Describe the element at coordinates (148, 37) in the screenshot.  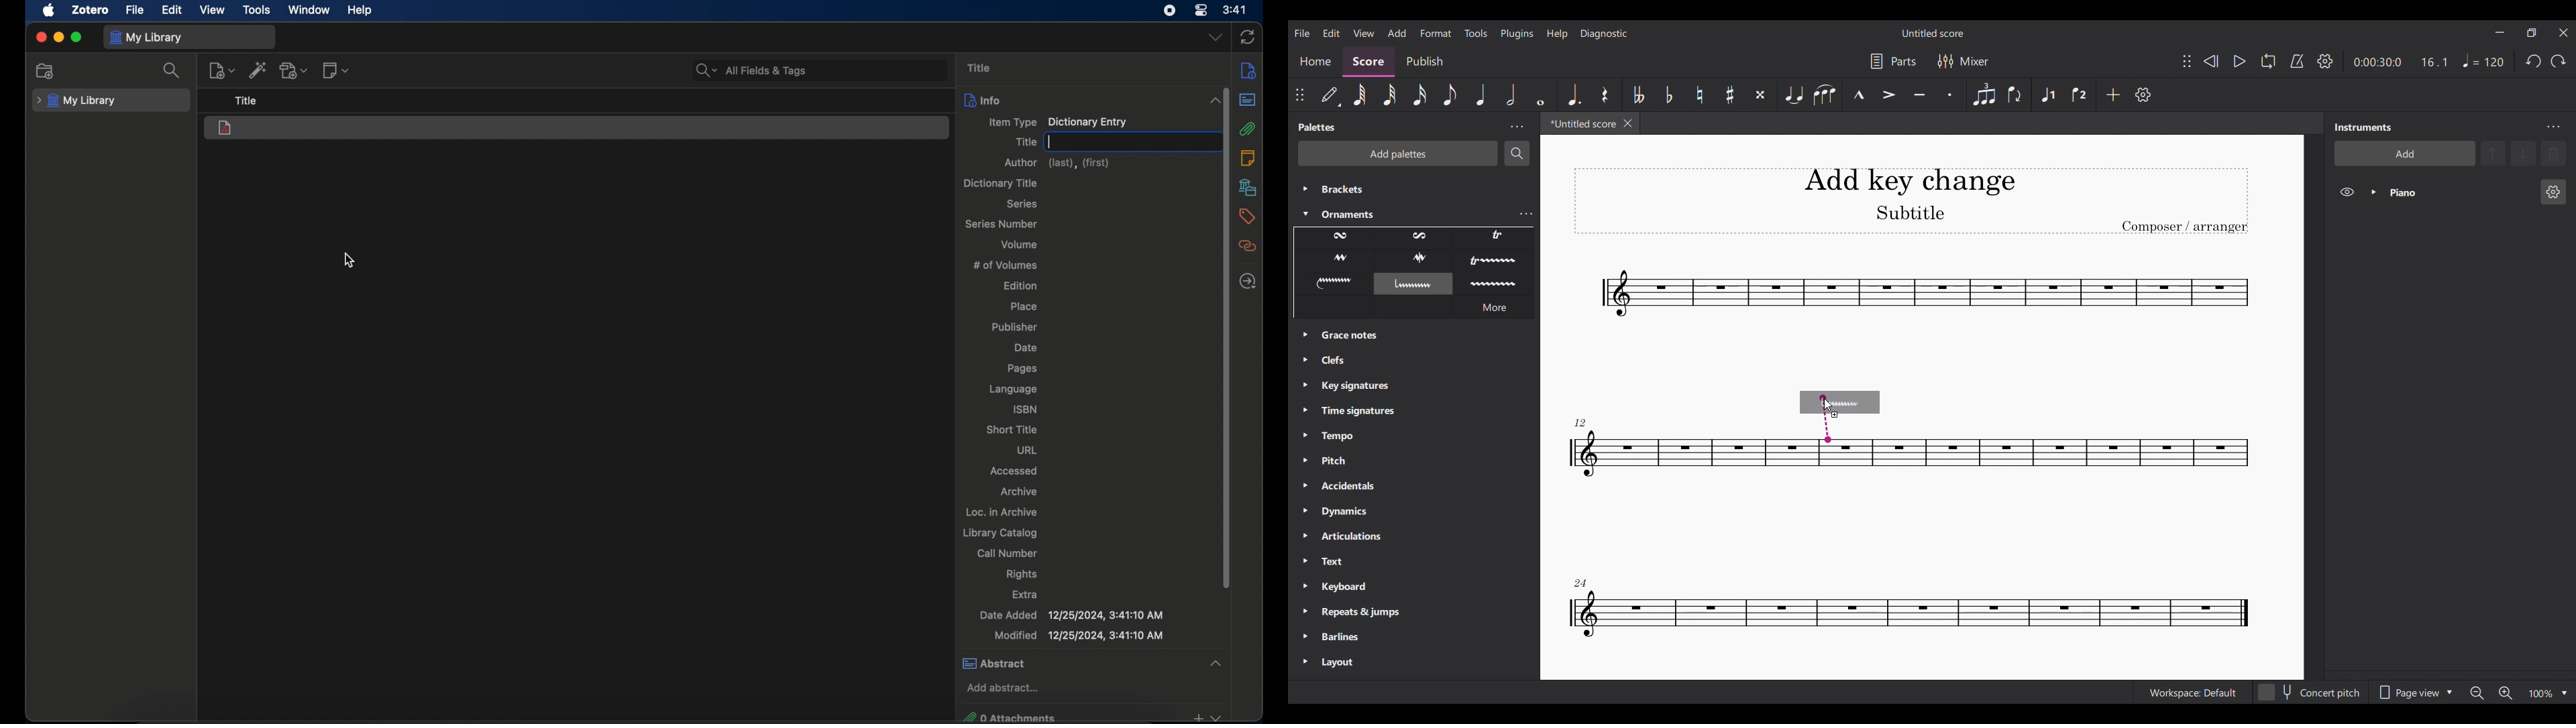
I see `my library` at that location.